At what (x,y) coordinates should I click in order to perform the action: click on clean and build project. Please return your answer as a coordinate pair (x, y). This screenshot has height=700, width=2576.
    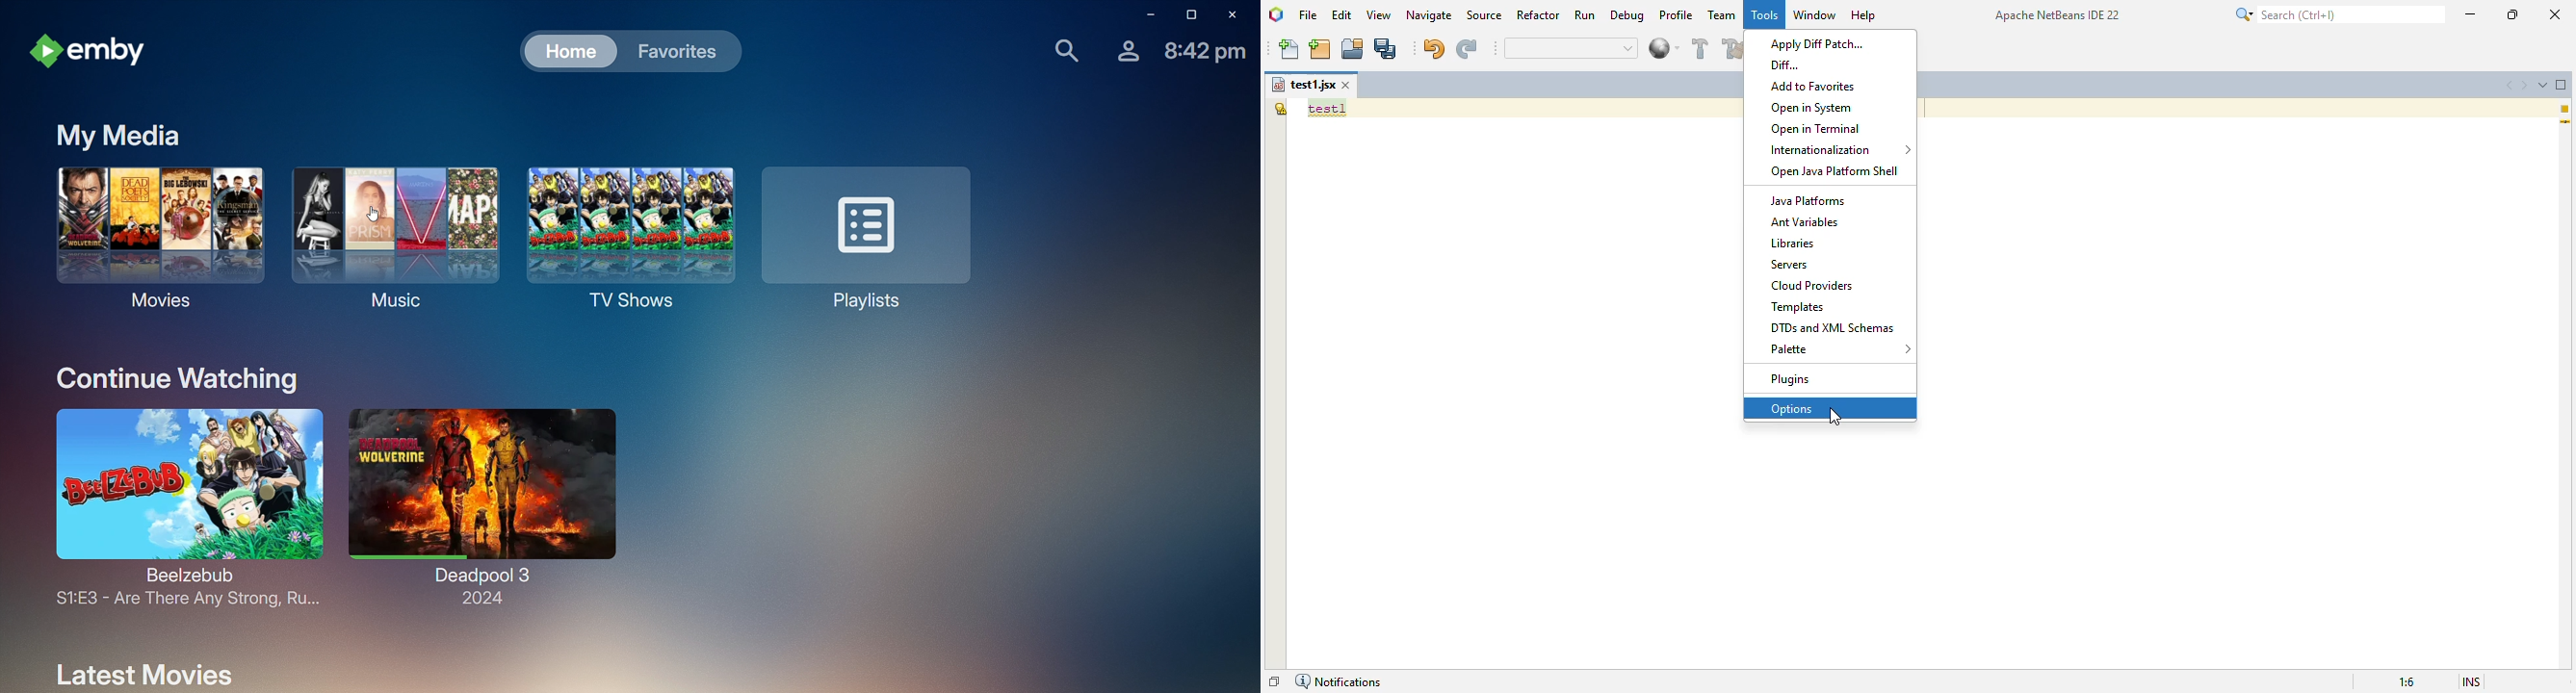
    Looking at the image, I should click on (1733, 48).